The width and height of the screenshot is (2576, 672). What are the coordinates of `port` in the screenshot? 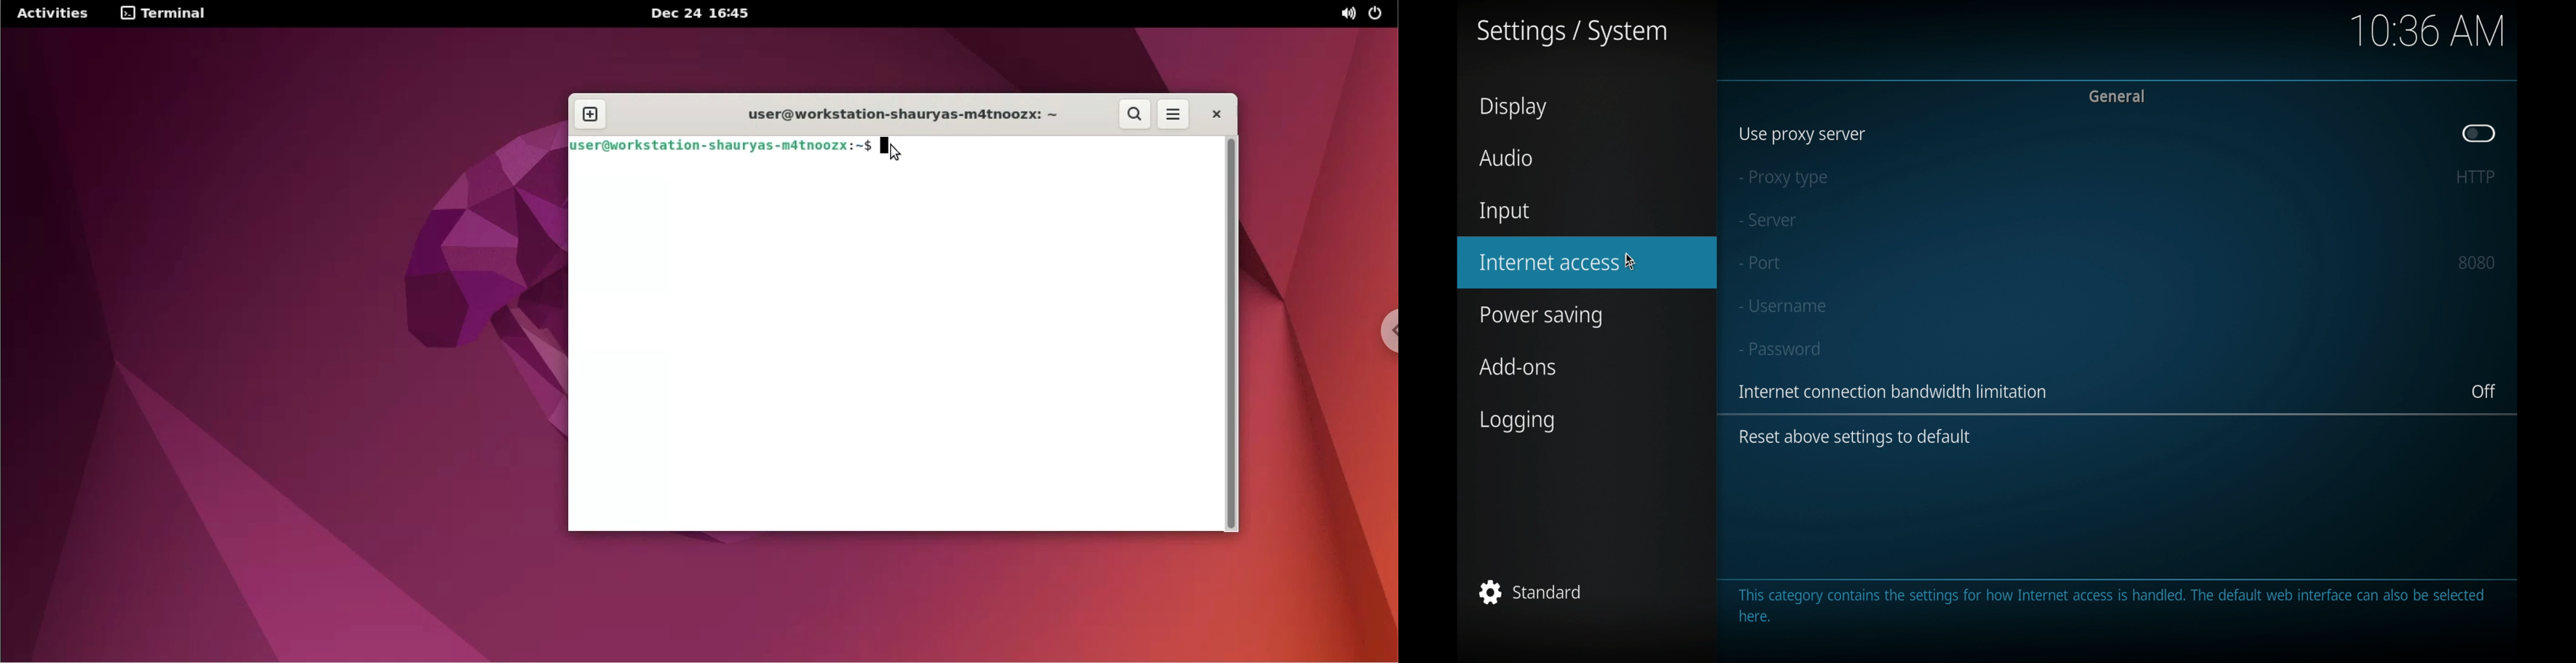 It's located at (1760, 263).